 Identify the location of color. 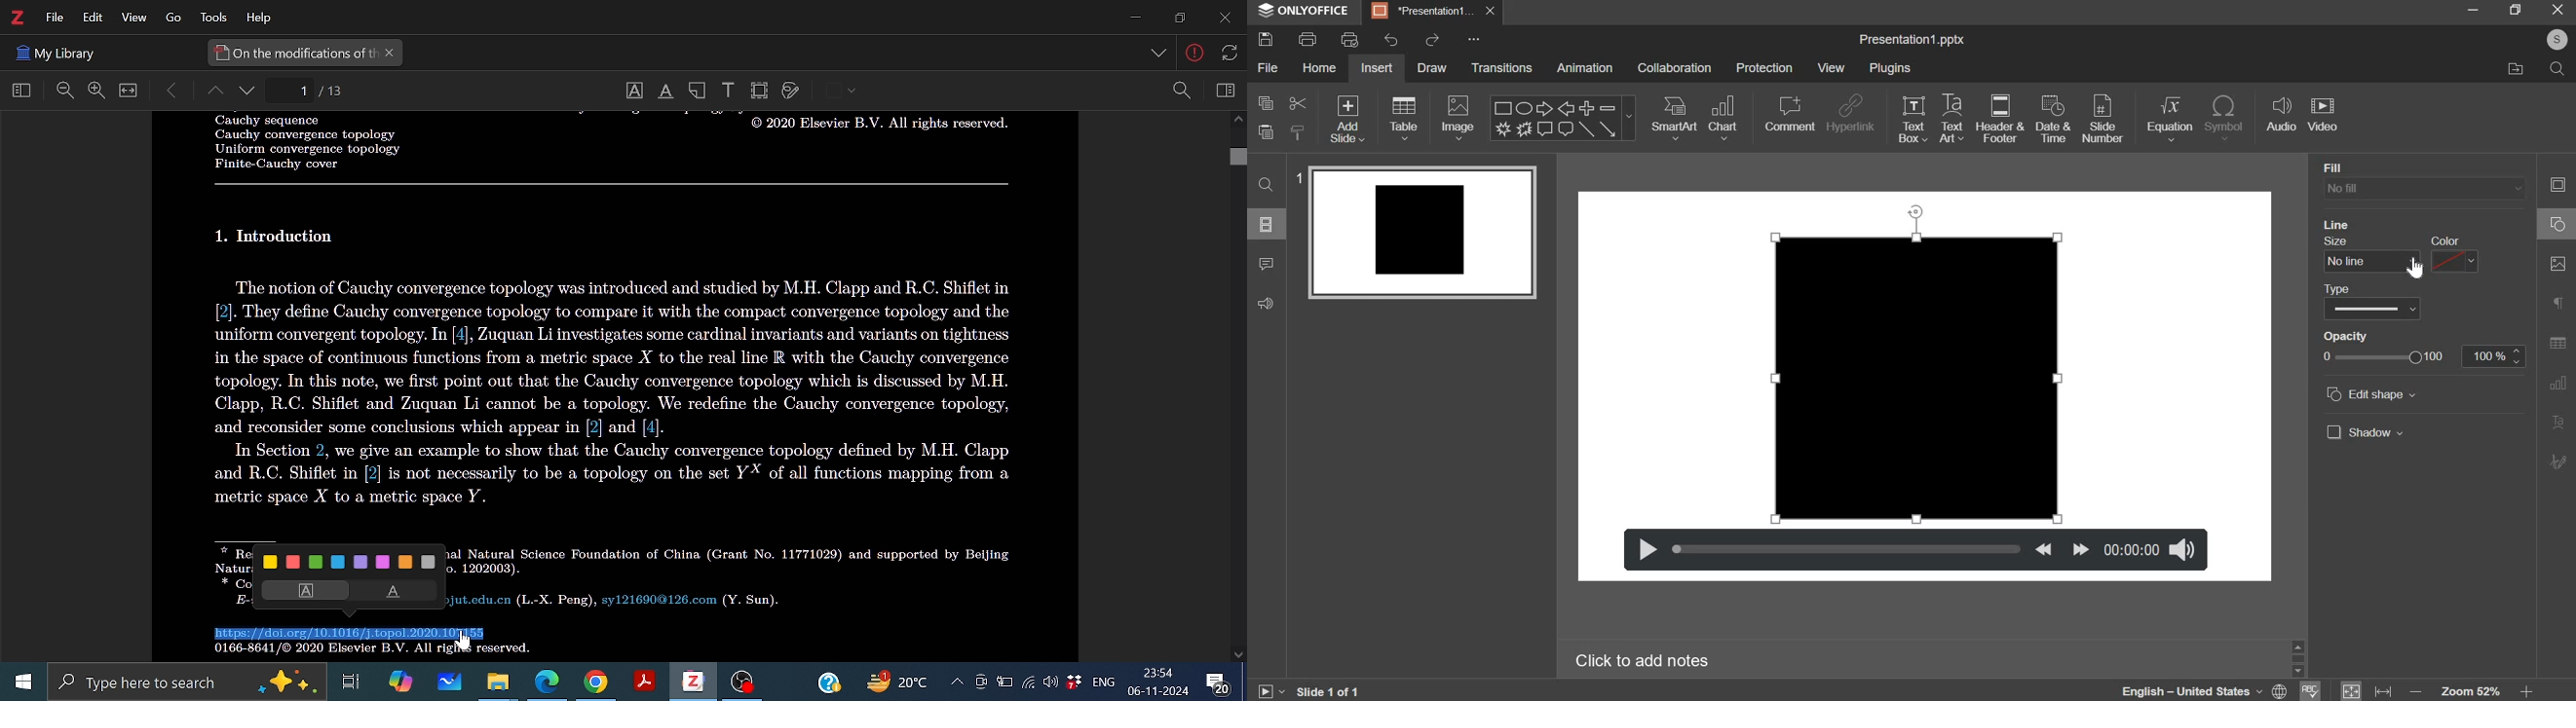
(2456, 262).